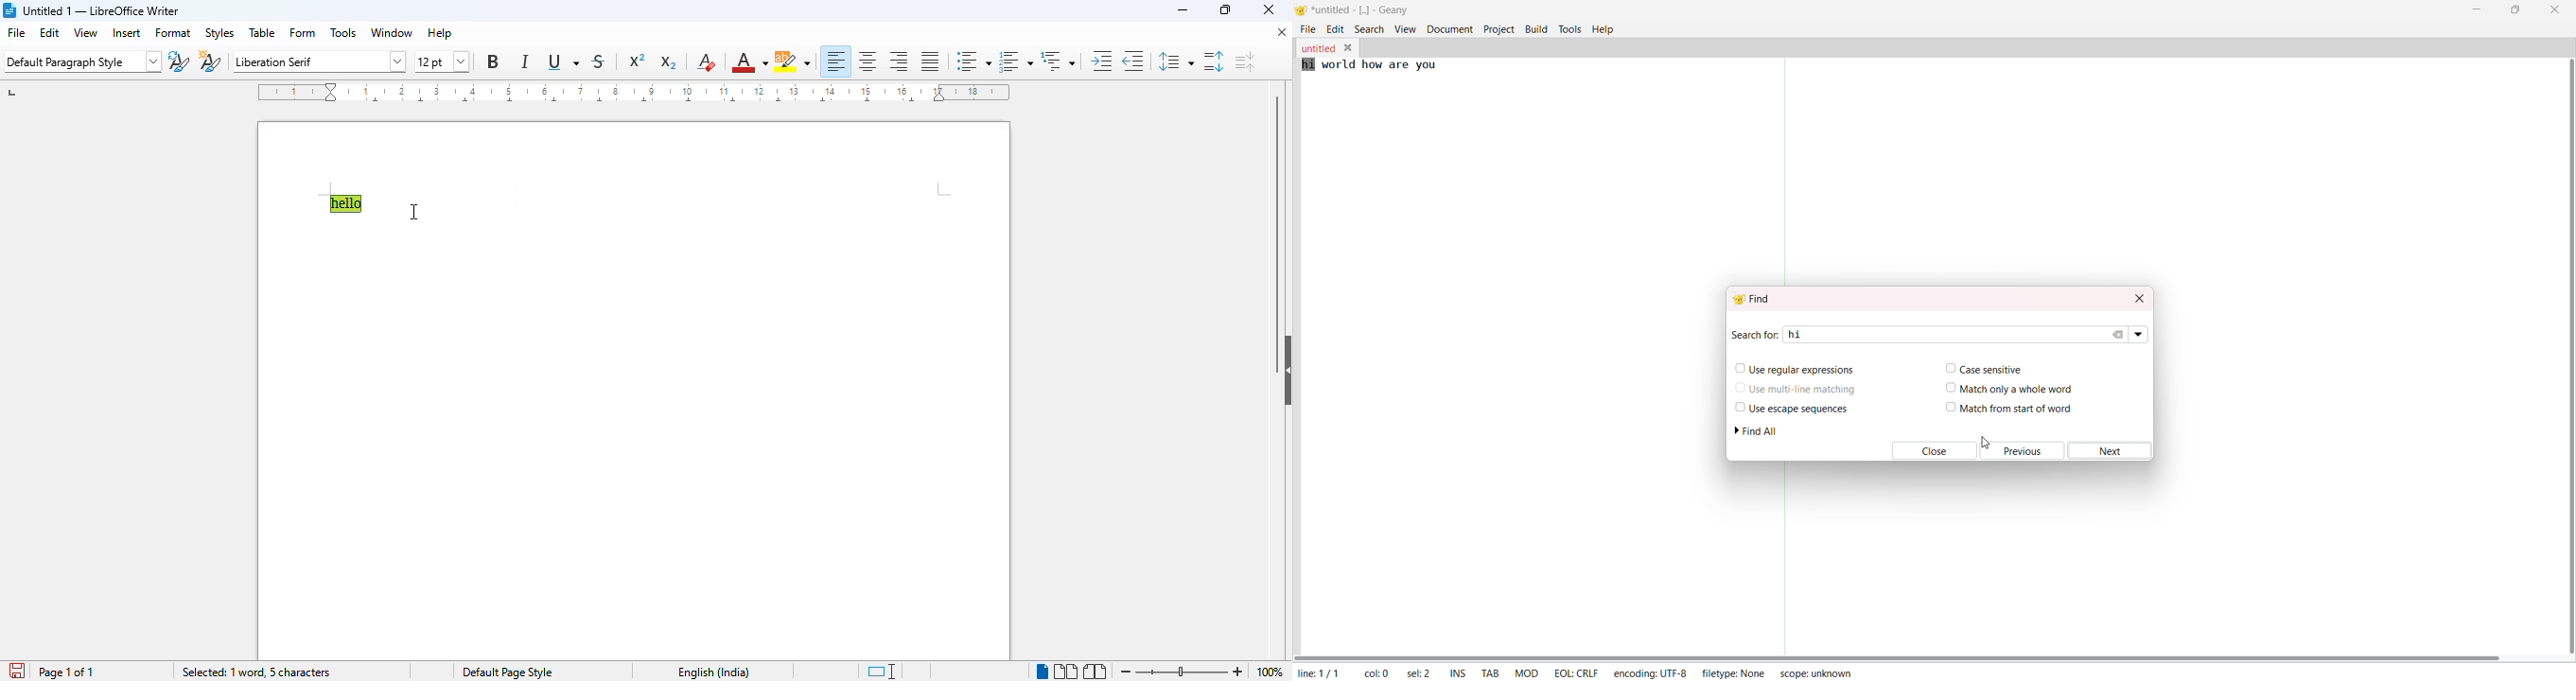  I want to click on untitled 1 — LibreOffice Writer, so click(104, 11).